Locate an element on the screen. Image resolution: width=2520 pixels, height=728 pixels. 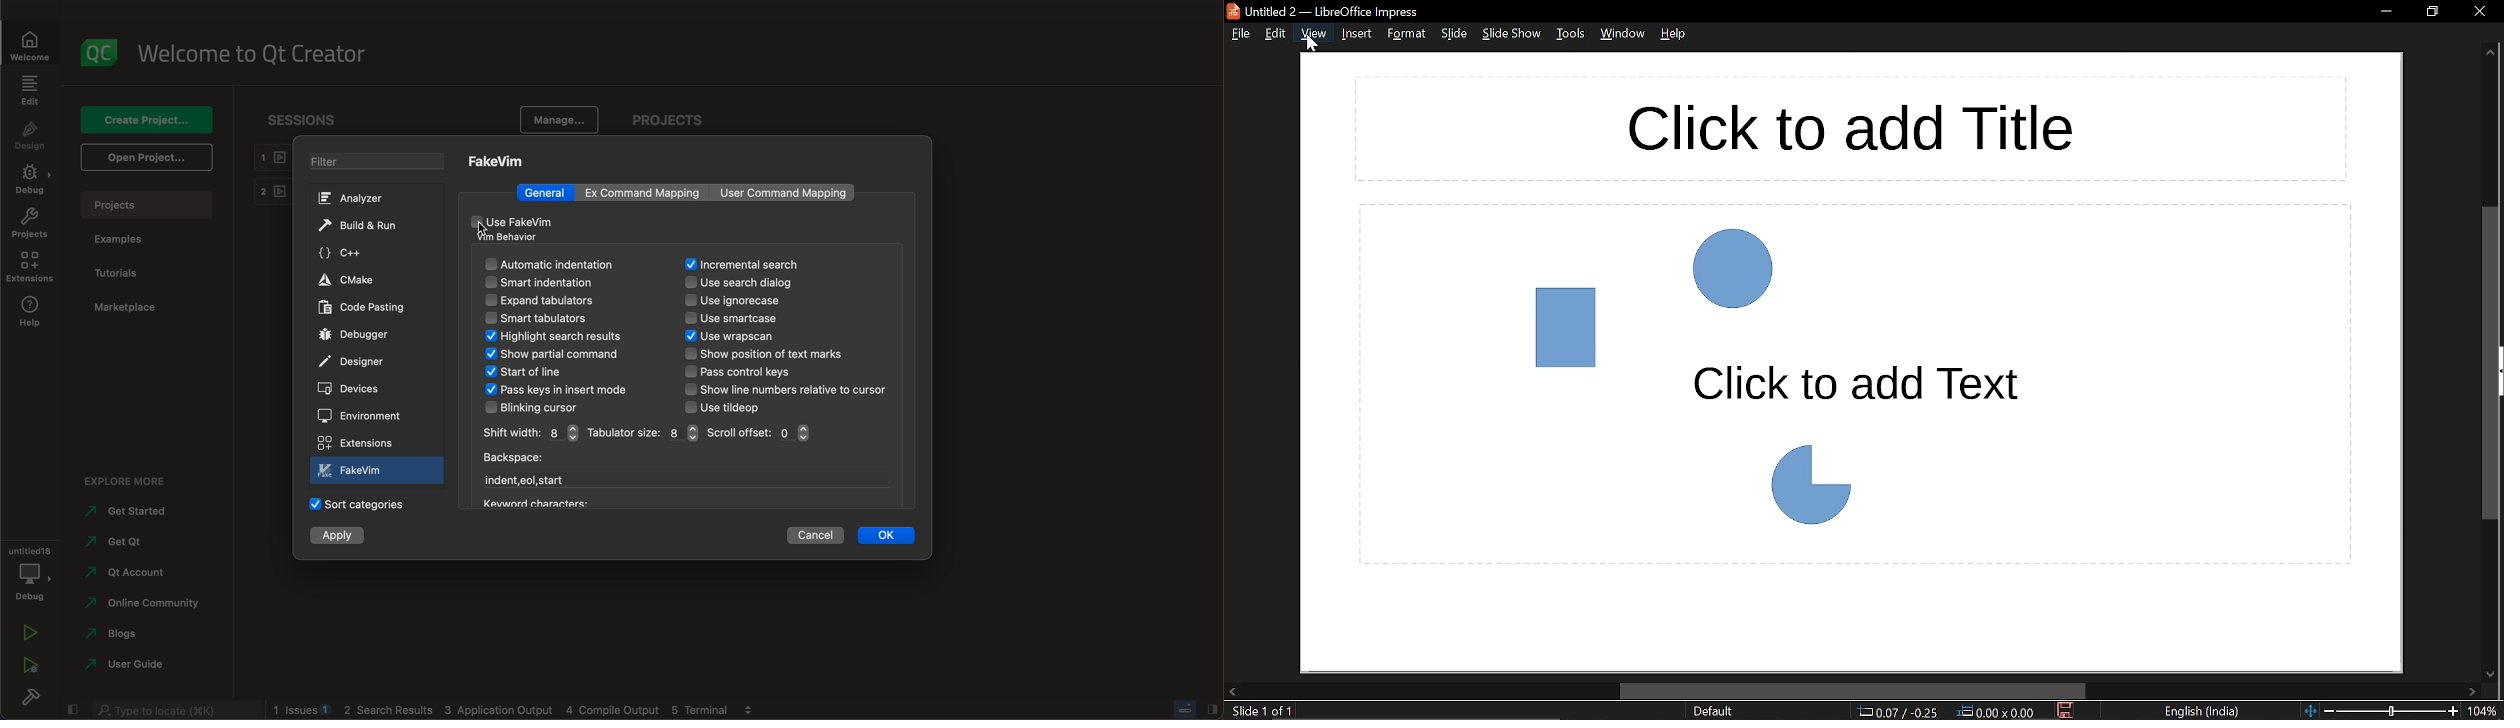
project is located at coordinates (145, 204).